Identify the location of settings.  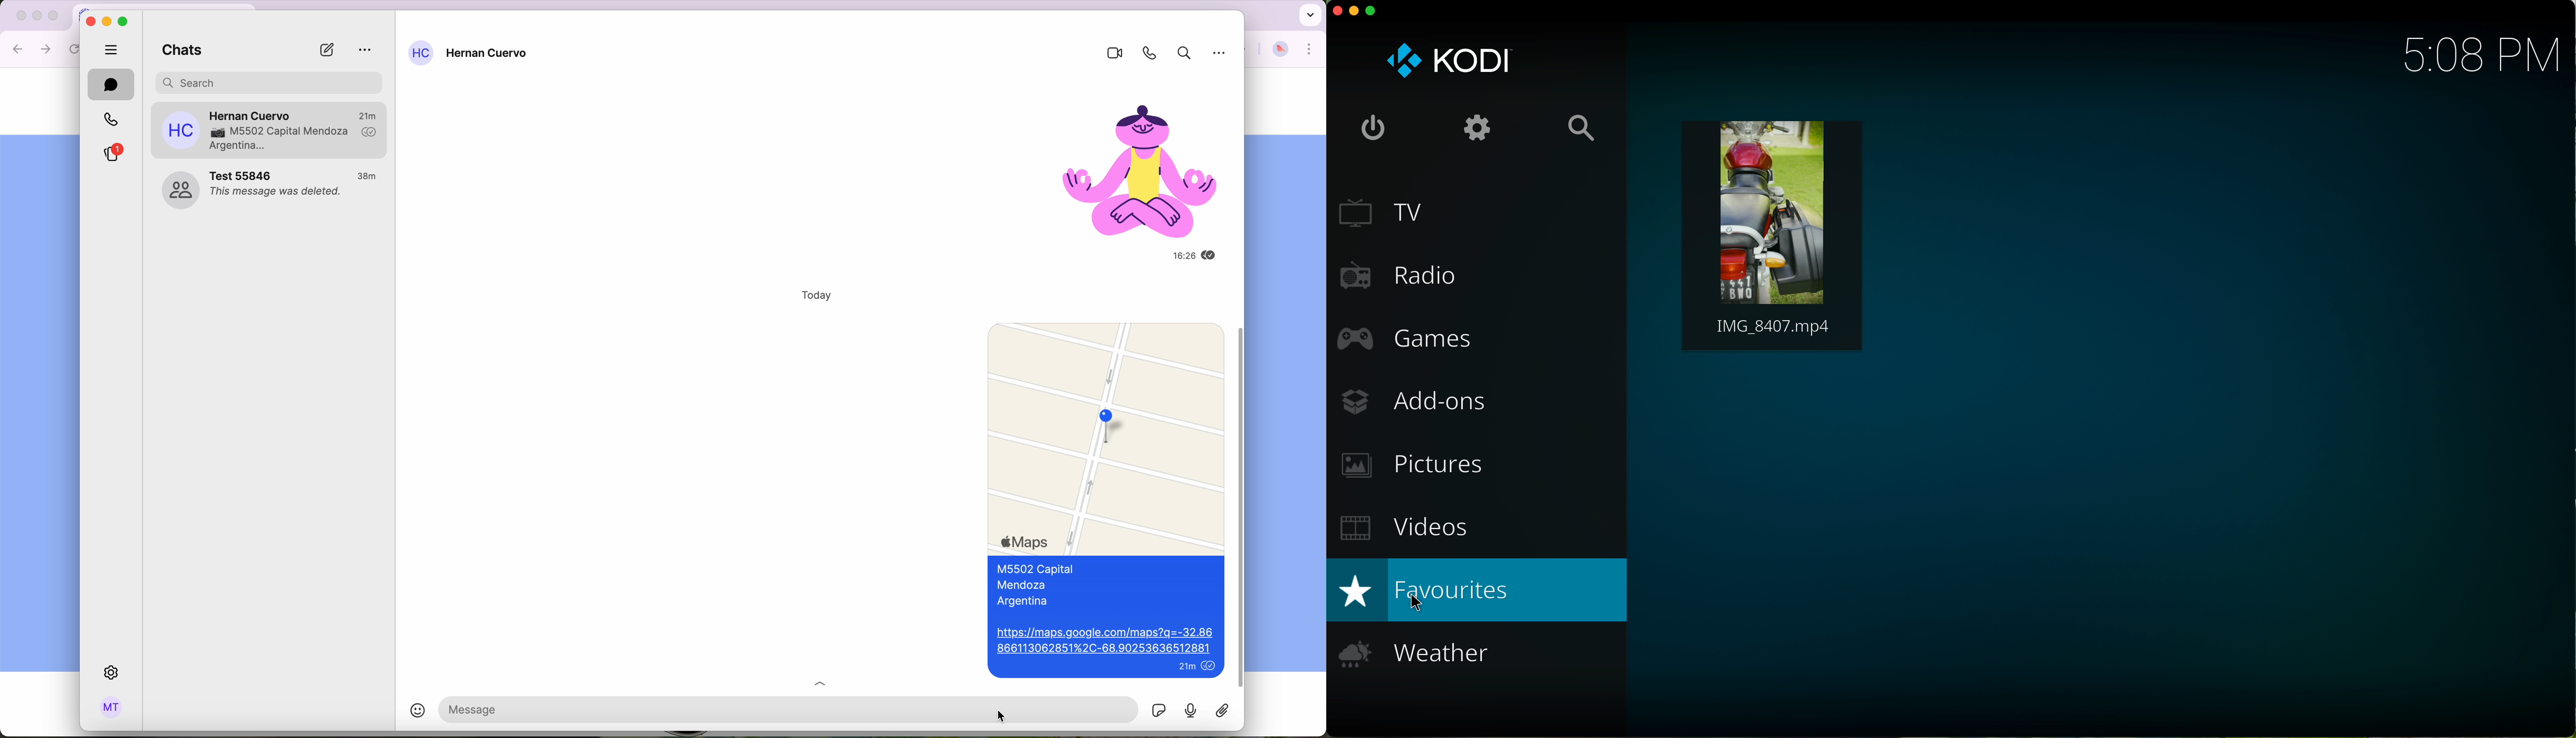
(1479, 127).